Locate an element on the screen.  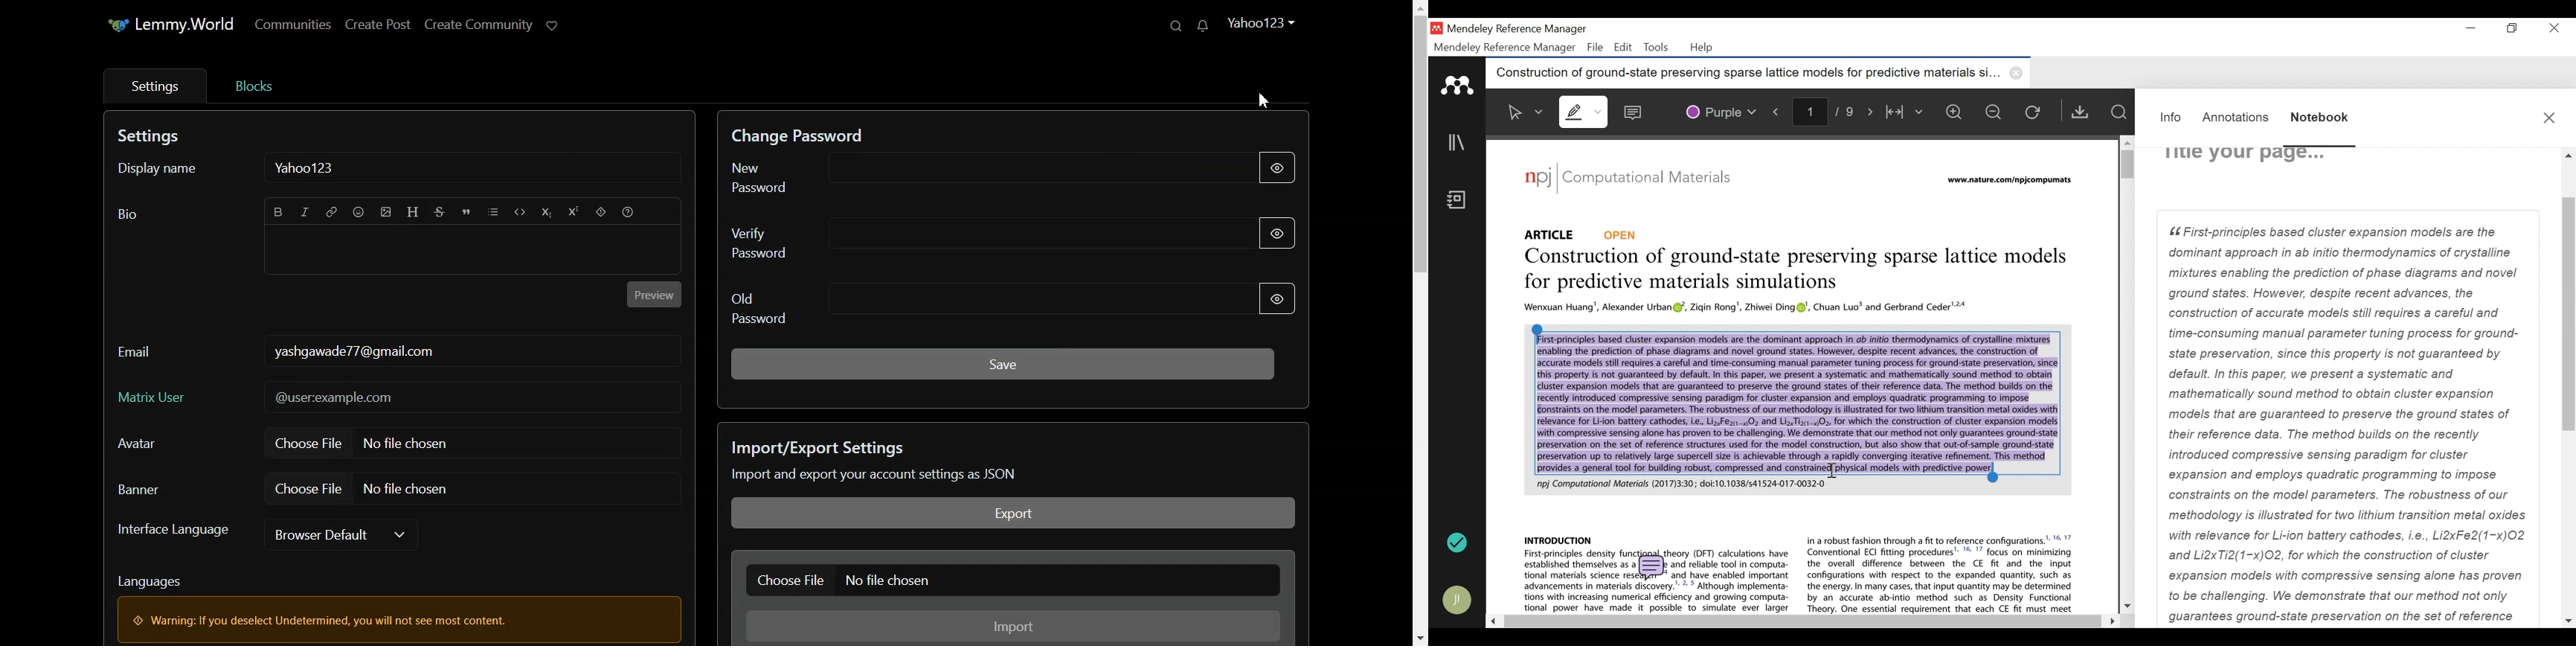
Display name is located at coordinates (184, 169).